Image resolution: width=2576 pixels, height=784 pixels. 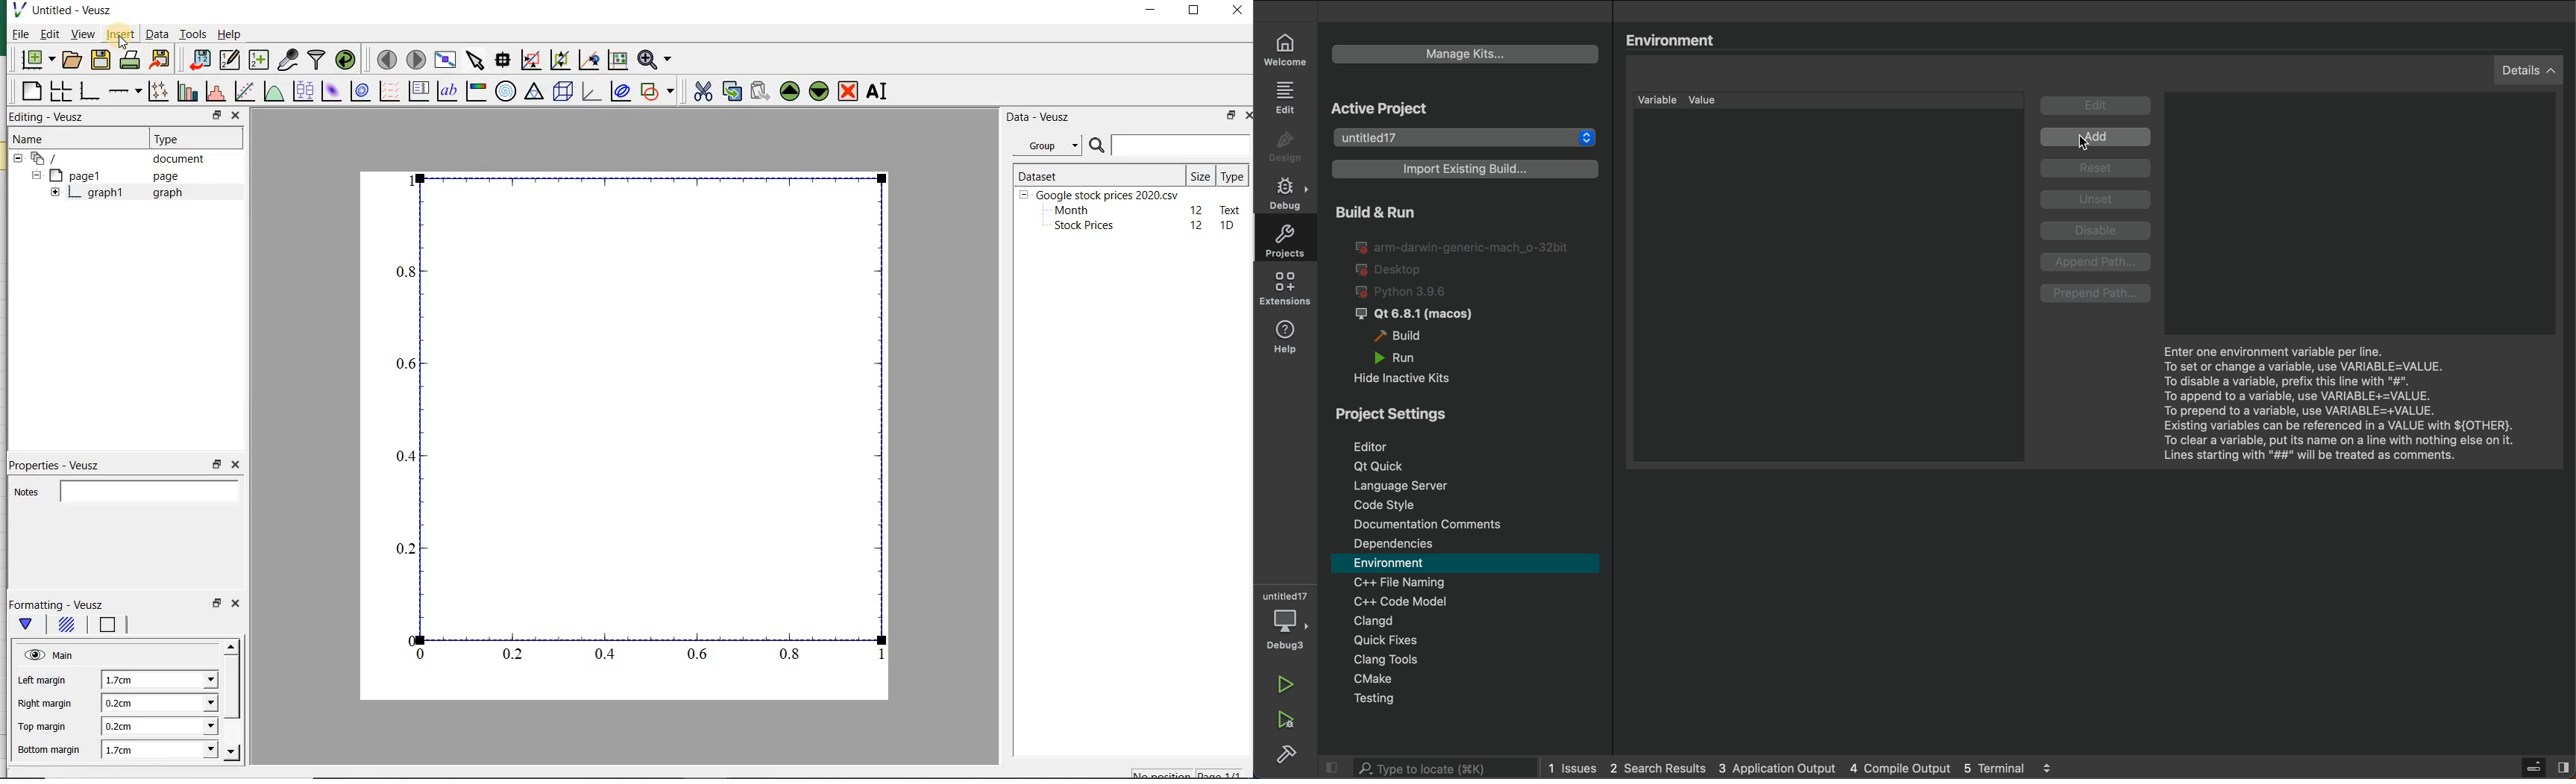 What do you see at coordinates (1832, 277) in the screenshot?
I see `variable lists` at bounding box center [1832, 277].